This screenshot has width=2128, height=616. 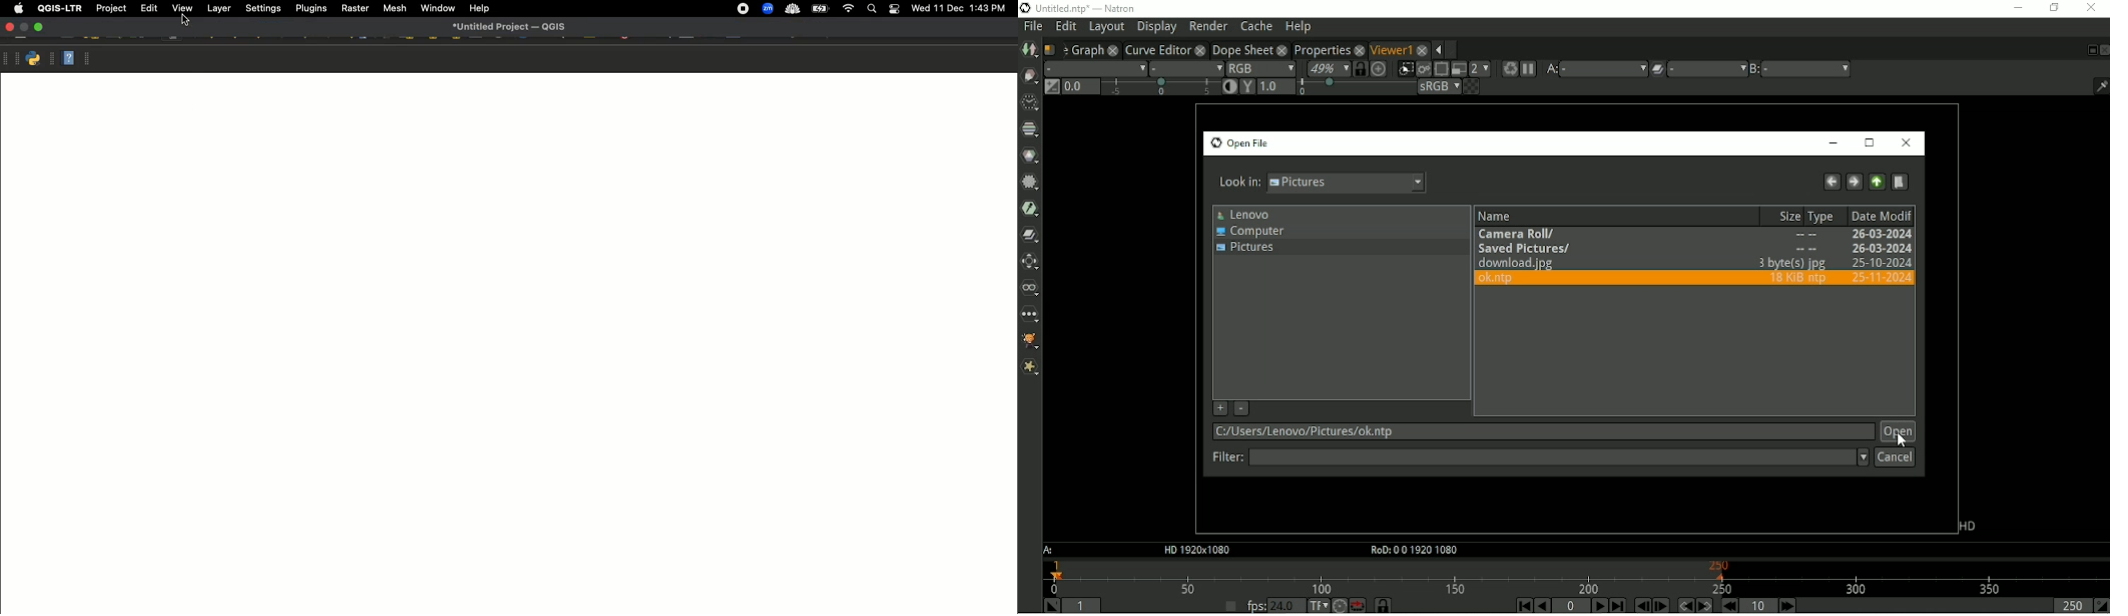 What do you see at coordinates (1030, 367) in the screenshot?
I see `Extra` at bounding box center [1030, 367].